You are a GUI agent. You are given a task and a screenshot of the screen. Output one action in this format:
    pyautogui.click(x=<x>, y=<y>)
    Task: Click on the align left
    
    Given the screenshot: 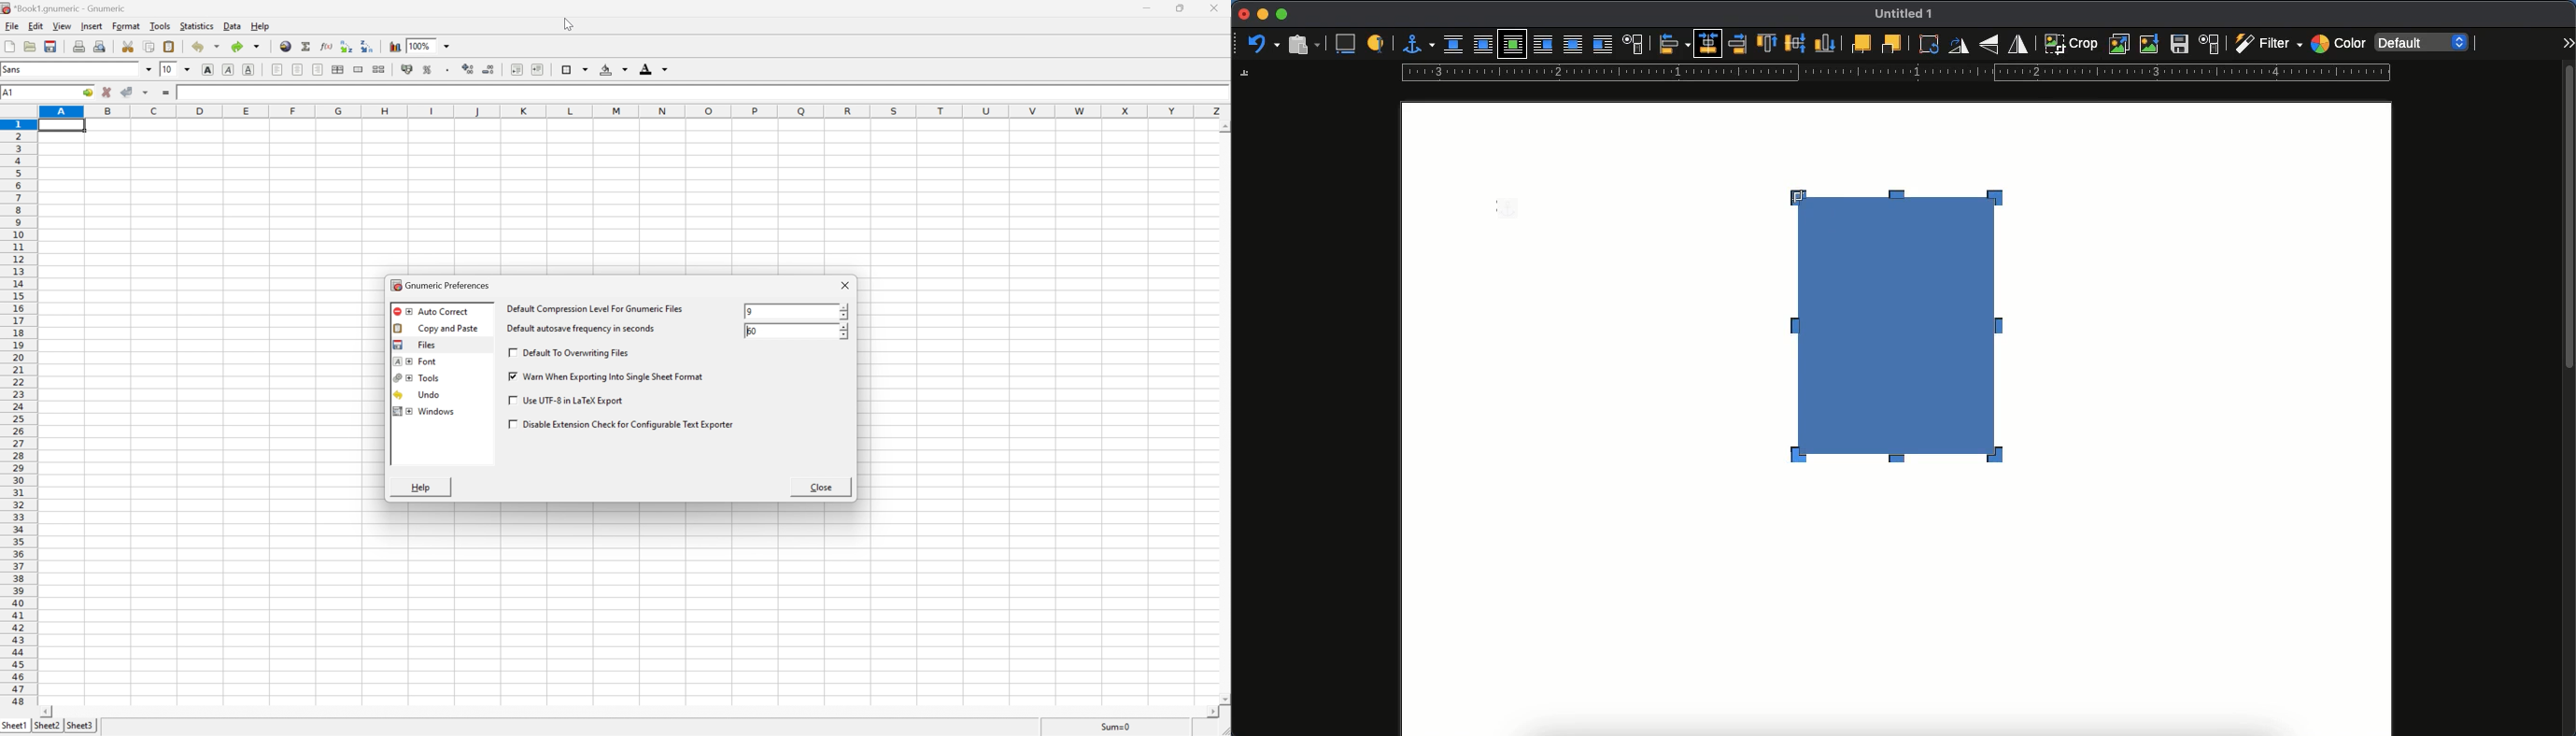 What is the action you would take?
    pyautogui.click(x=277, y=69)
    